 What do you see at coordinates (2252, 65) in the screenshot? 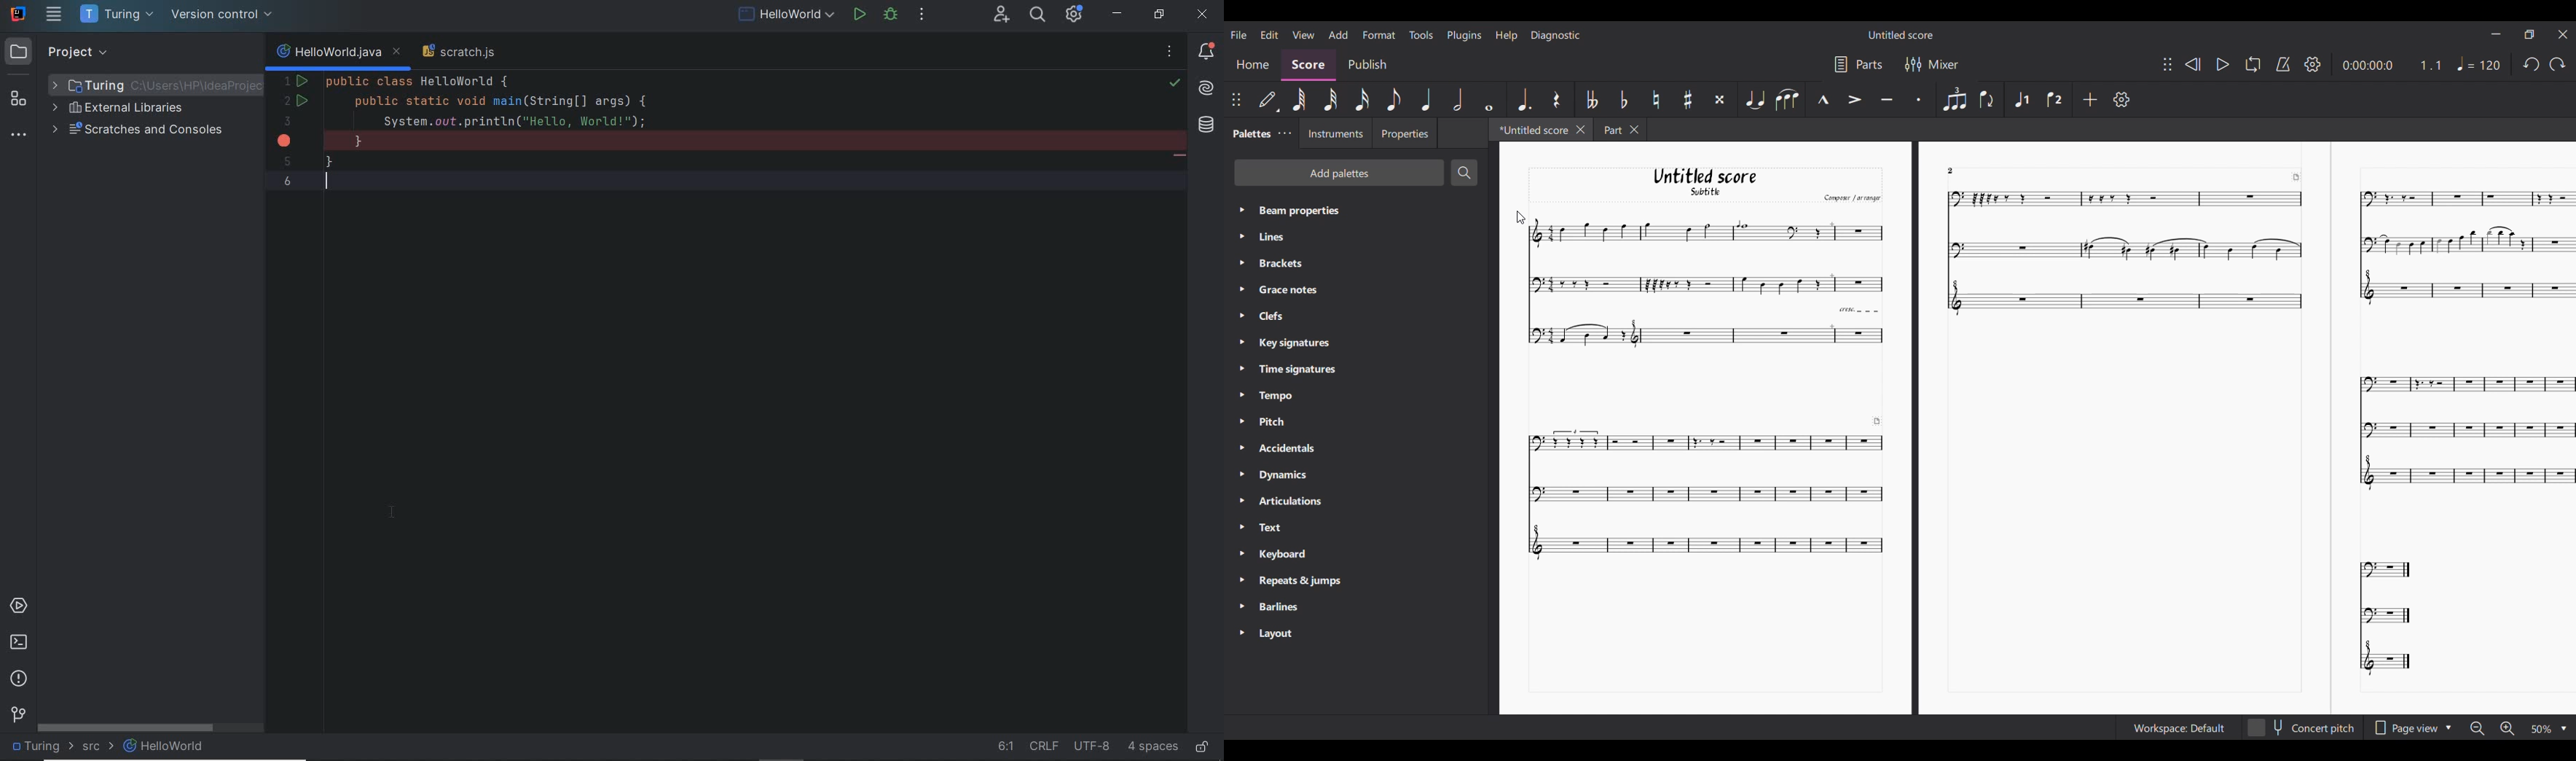
I see `Loop playback` at bounding box center [2252, 65].